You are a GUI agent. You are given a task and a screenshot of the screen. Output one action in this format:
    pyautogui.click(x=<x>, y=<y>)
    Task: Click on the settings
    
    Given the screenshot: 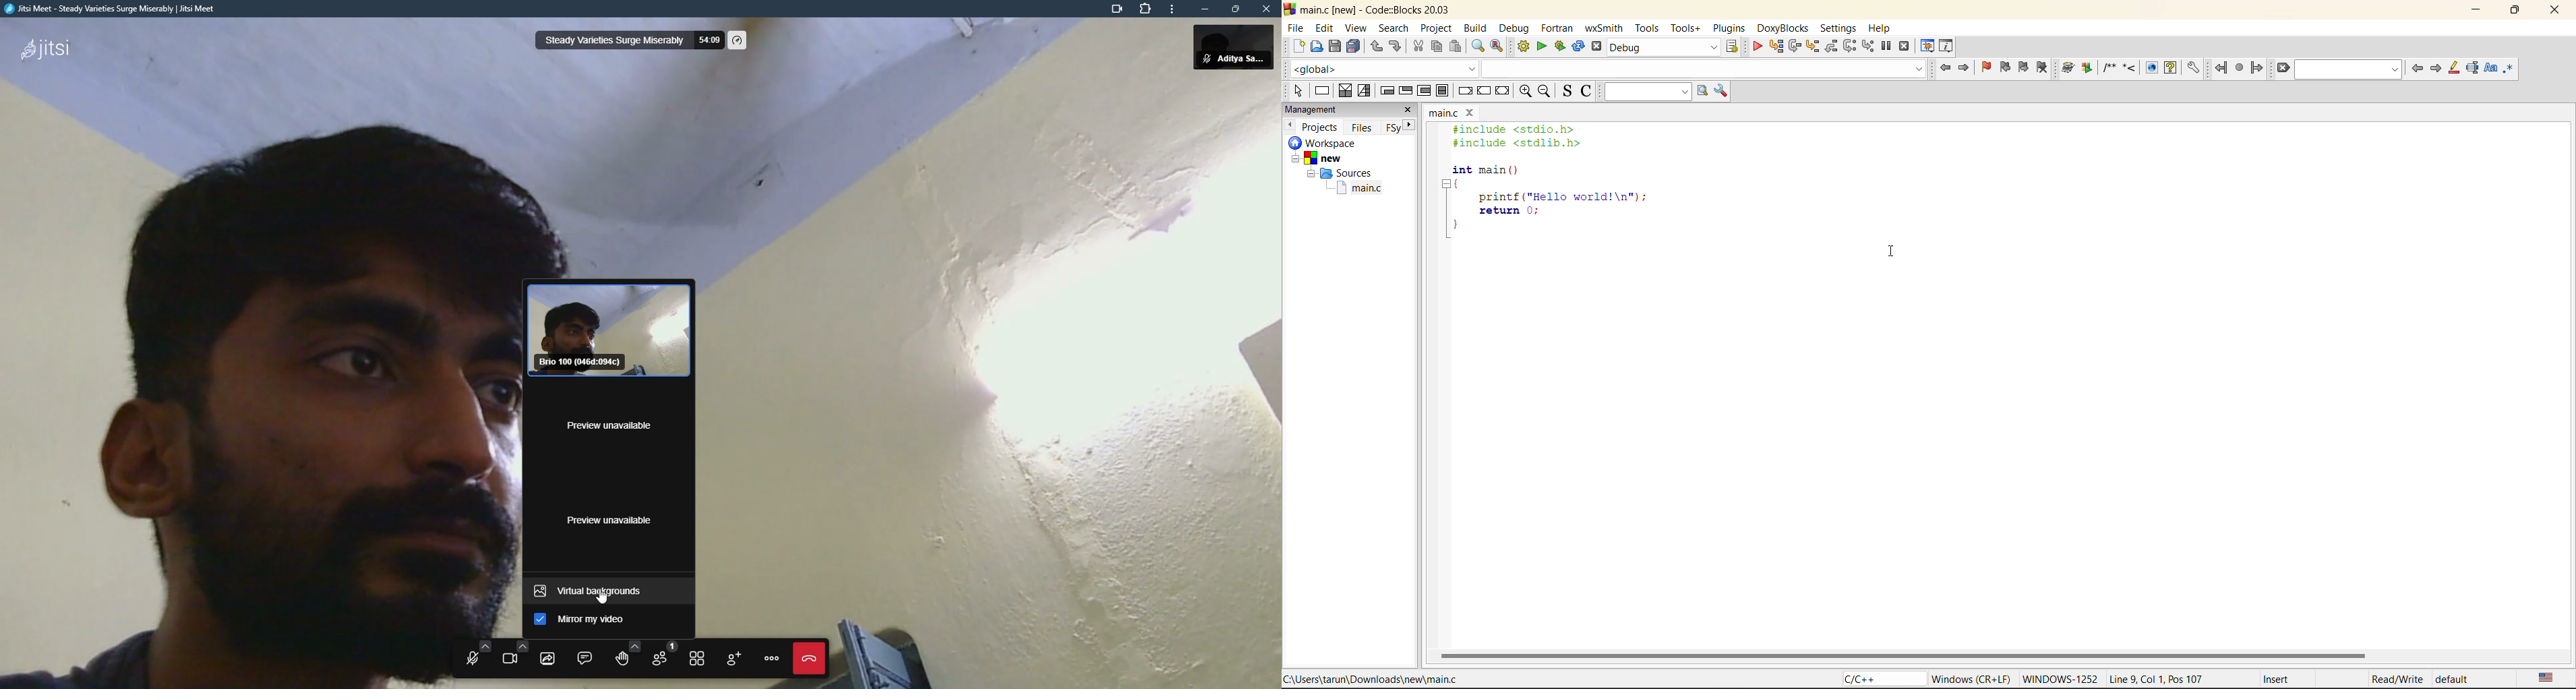 What is the action you would take?
    pyautogui.click(x=1840, y=29)
    